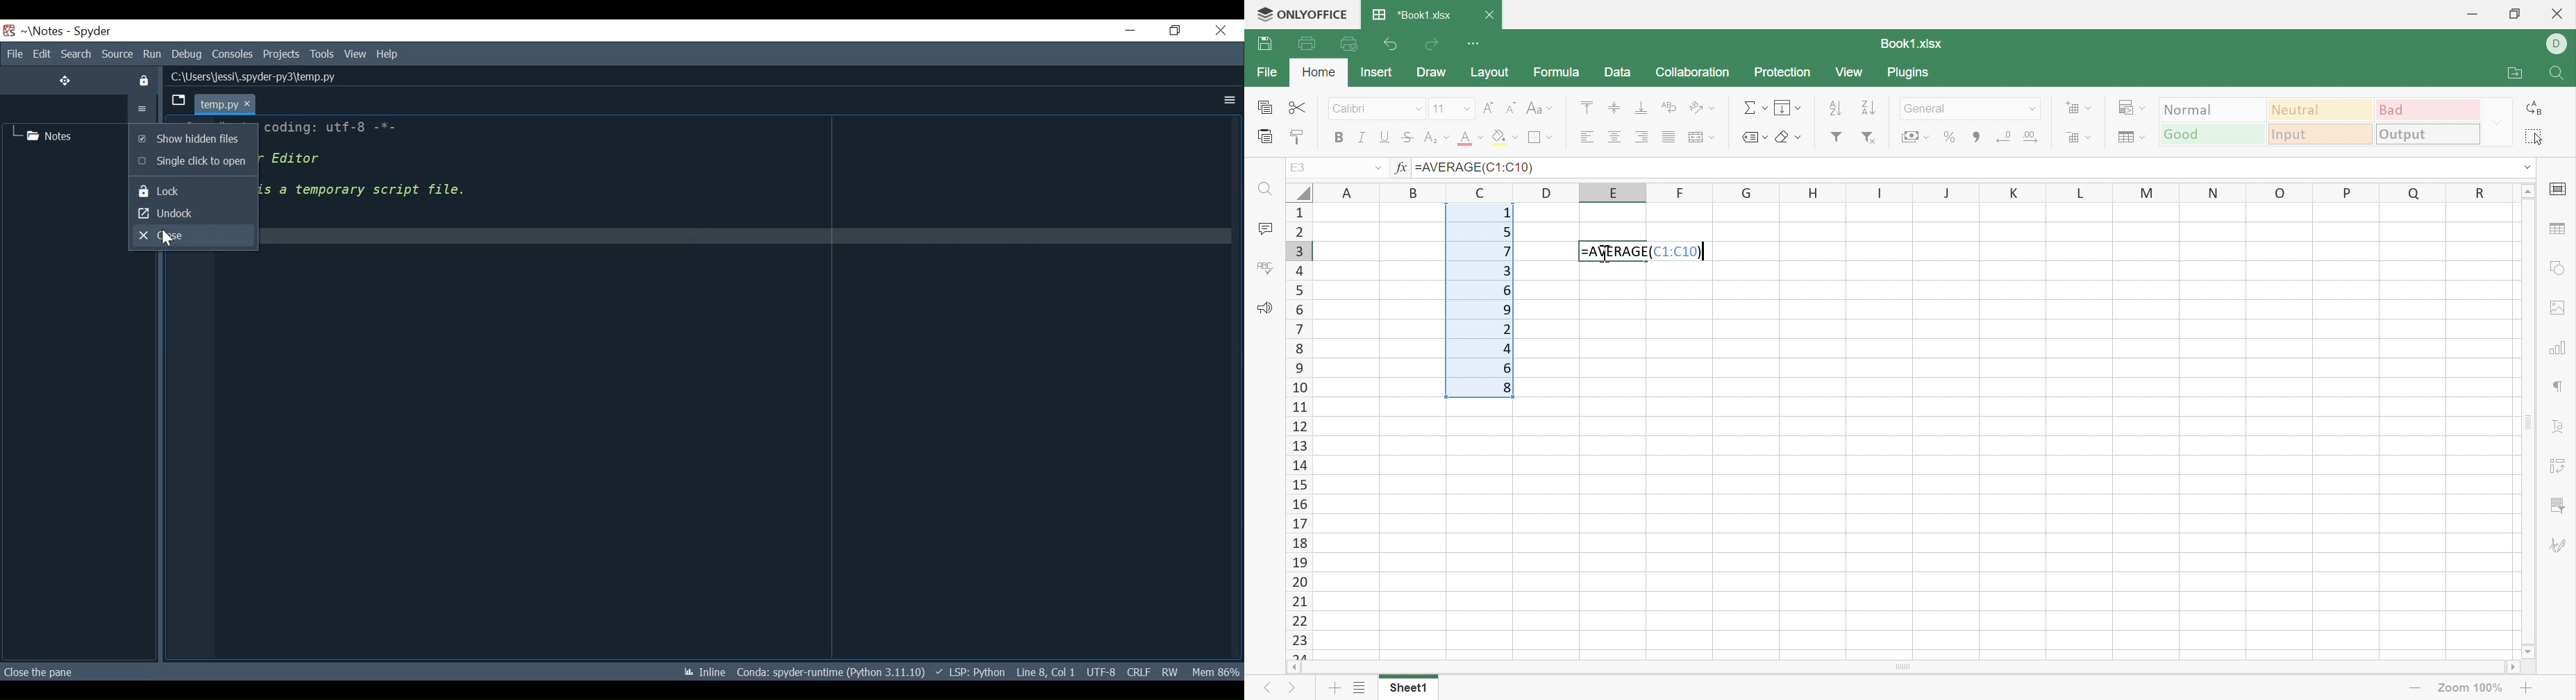 This screenshot has width=2576, height=700. I want to click on Mem 86%, so click(1216, 673).